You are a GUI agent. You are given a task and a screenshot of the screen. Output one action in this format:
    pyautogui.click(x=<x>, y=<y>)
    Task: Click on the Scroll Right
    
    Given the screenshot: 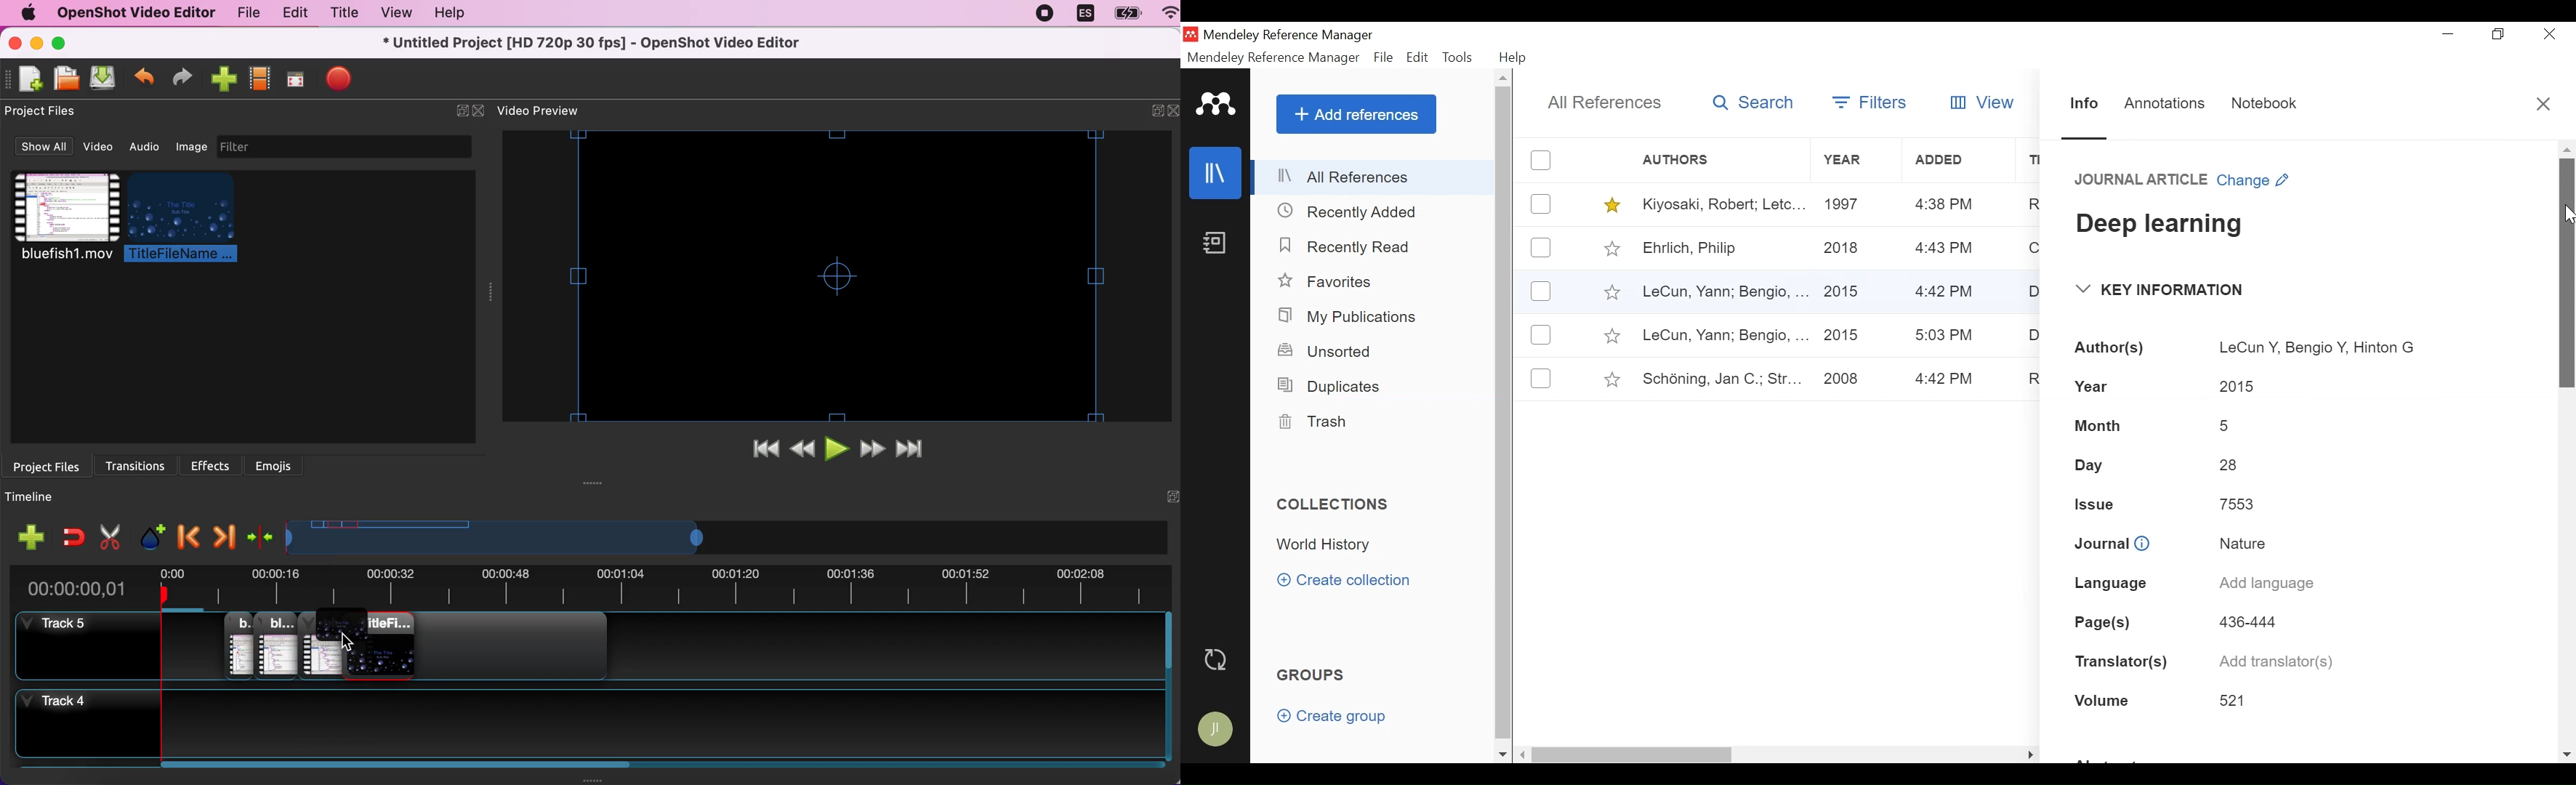 What is the action you would take?
    pyautogui.click(x=1524, y=755)
    